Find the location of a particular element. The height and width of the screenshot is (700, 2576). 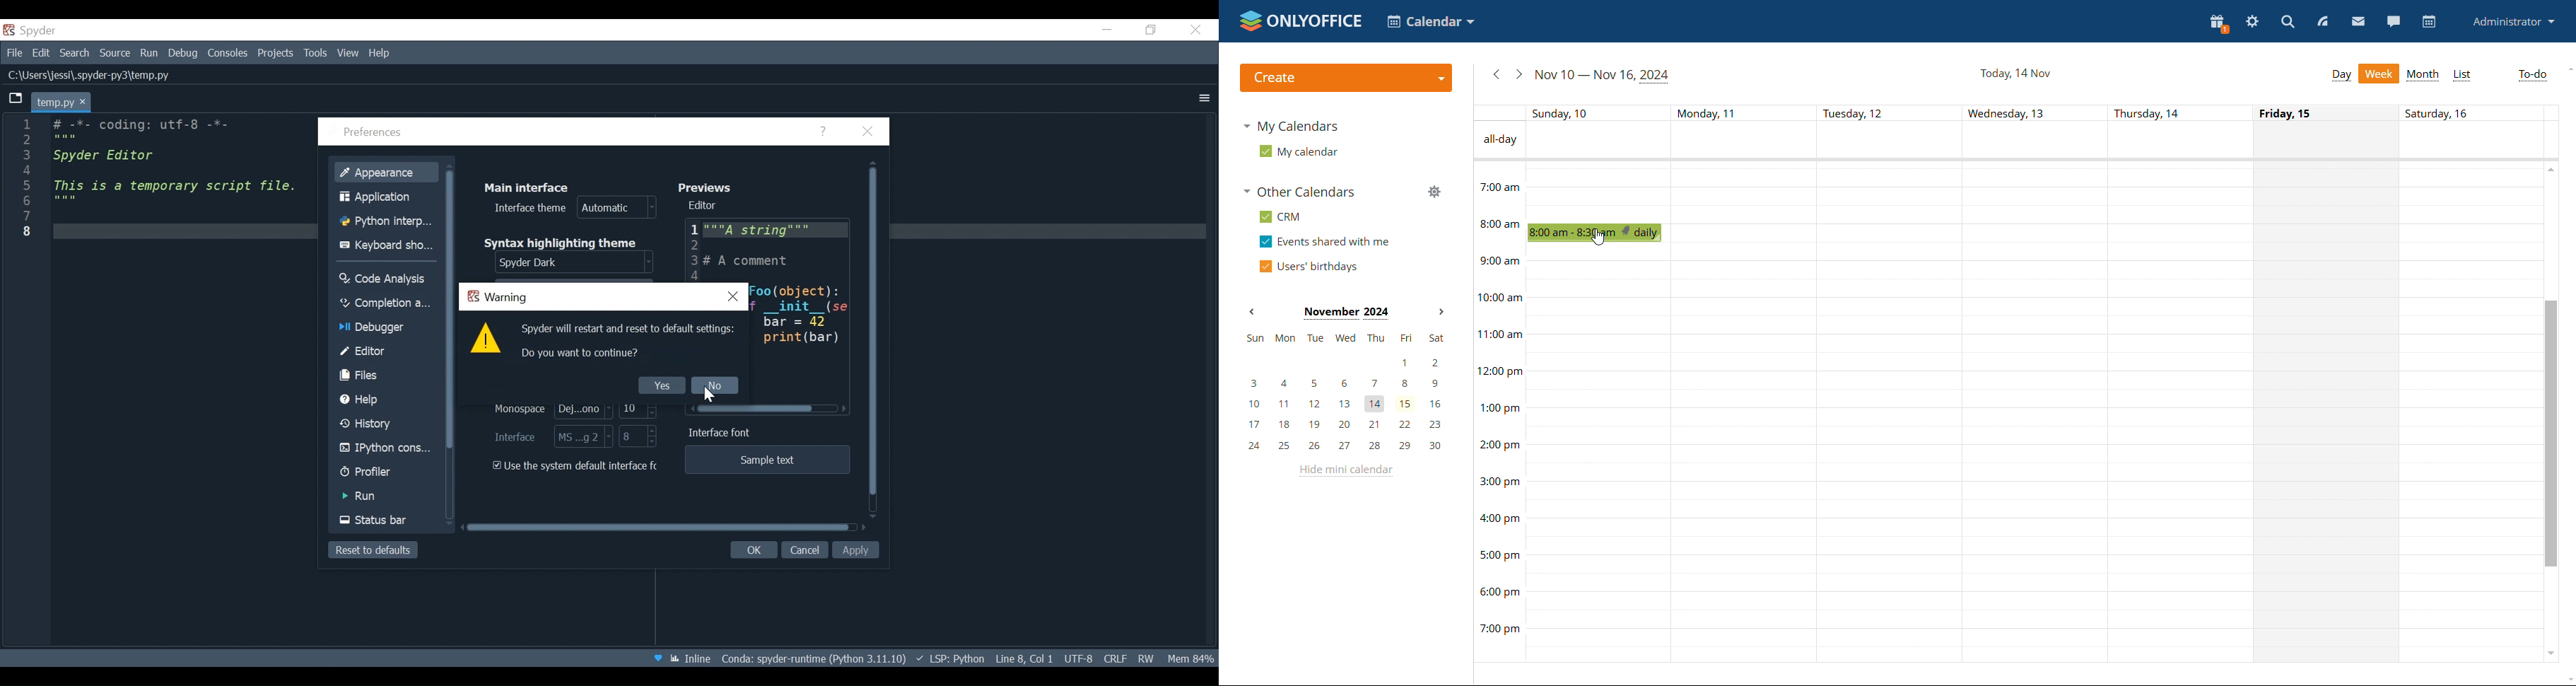

Toggle between inline and interactive Matplotlib plotting is located at coordinates (693, 658).